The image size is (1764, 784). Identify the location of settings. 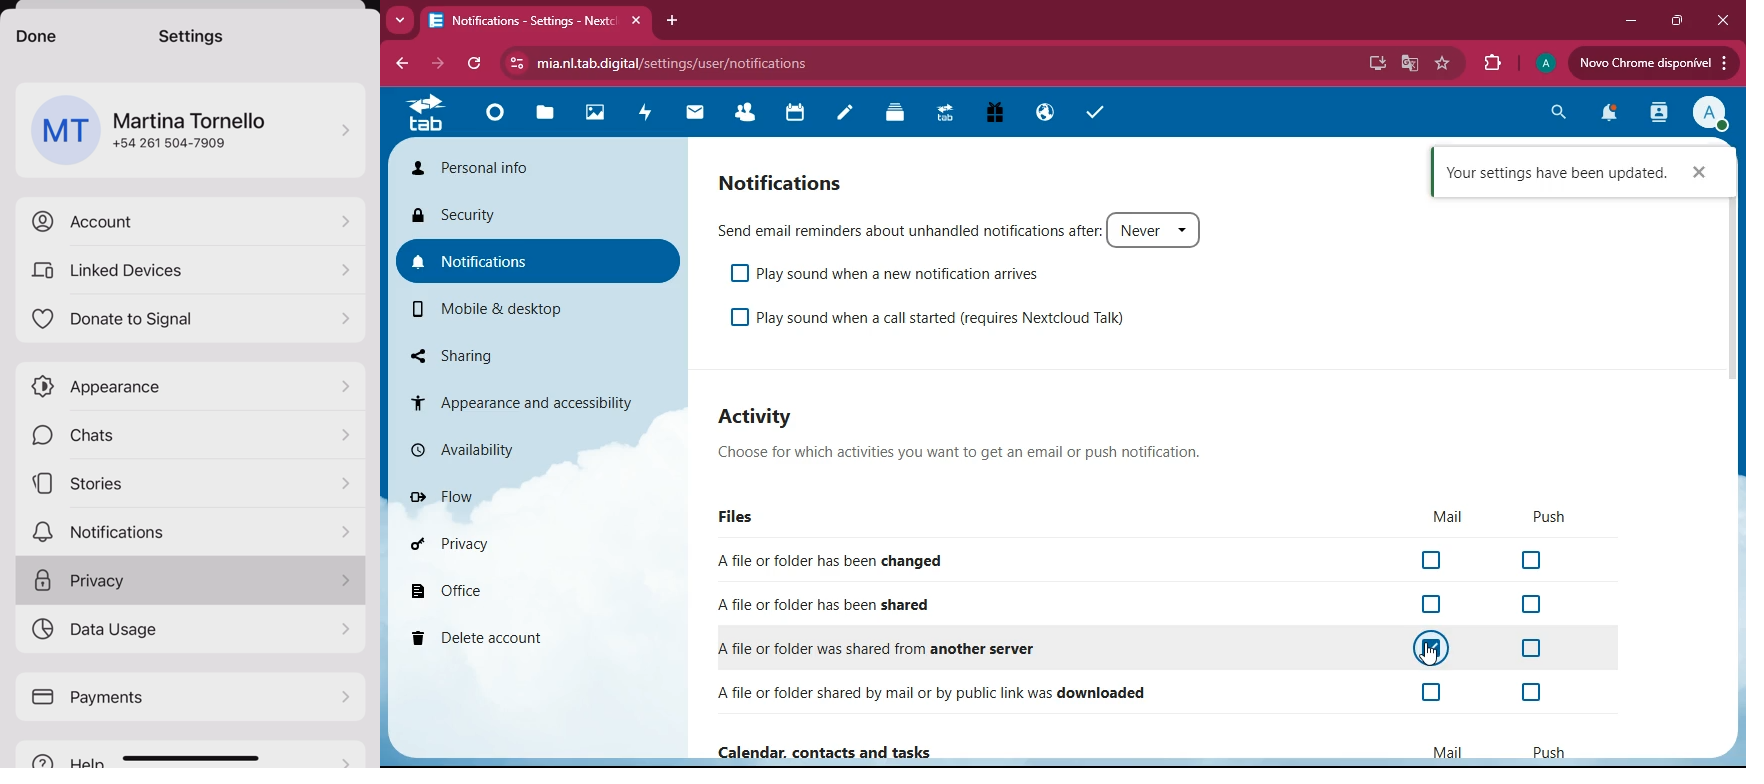
(192, 36).